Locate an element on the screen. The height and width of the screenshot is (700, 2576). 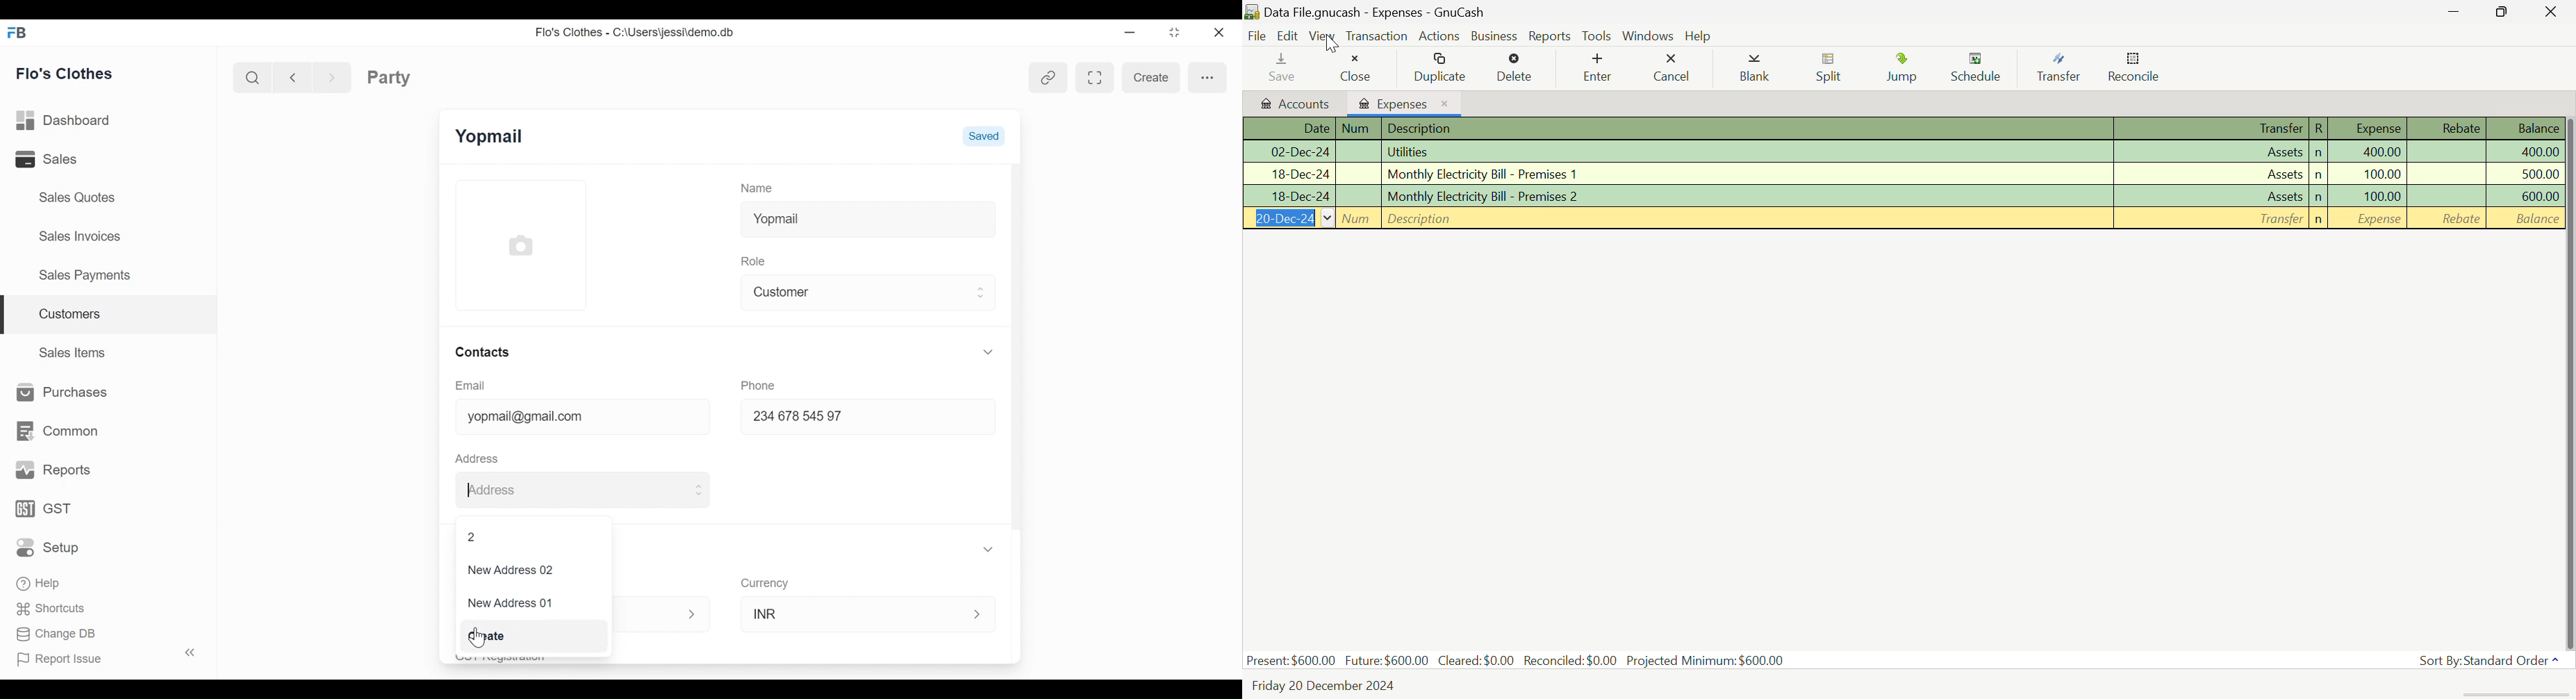
more is located at coordinates (1208, 78).